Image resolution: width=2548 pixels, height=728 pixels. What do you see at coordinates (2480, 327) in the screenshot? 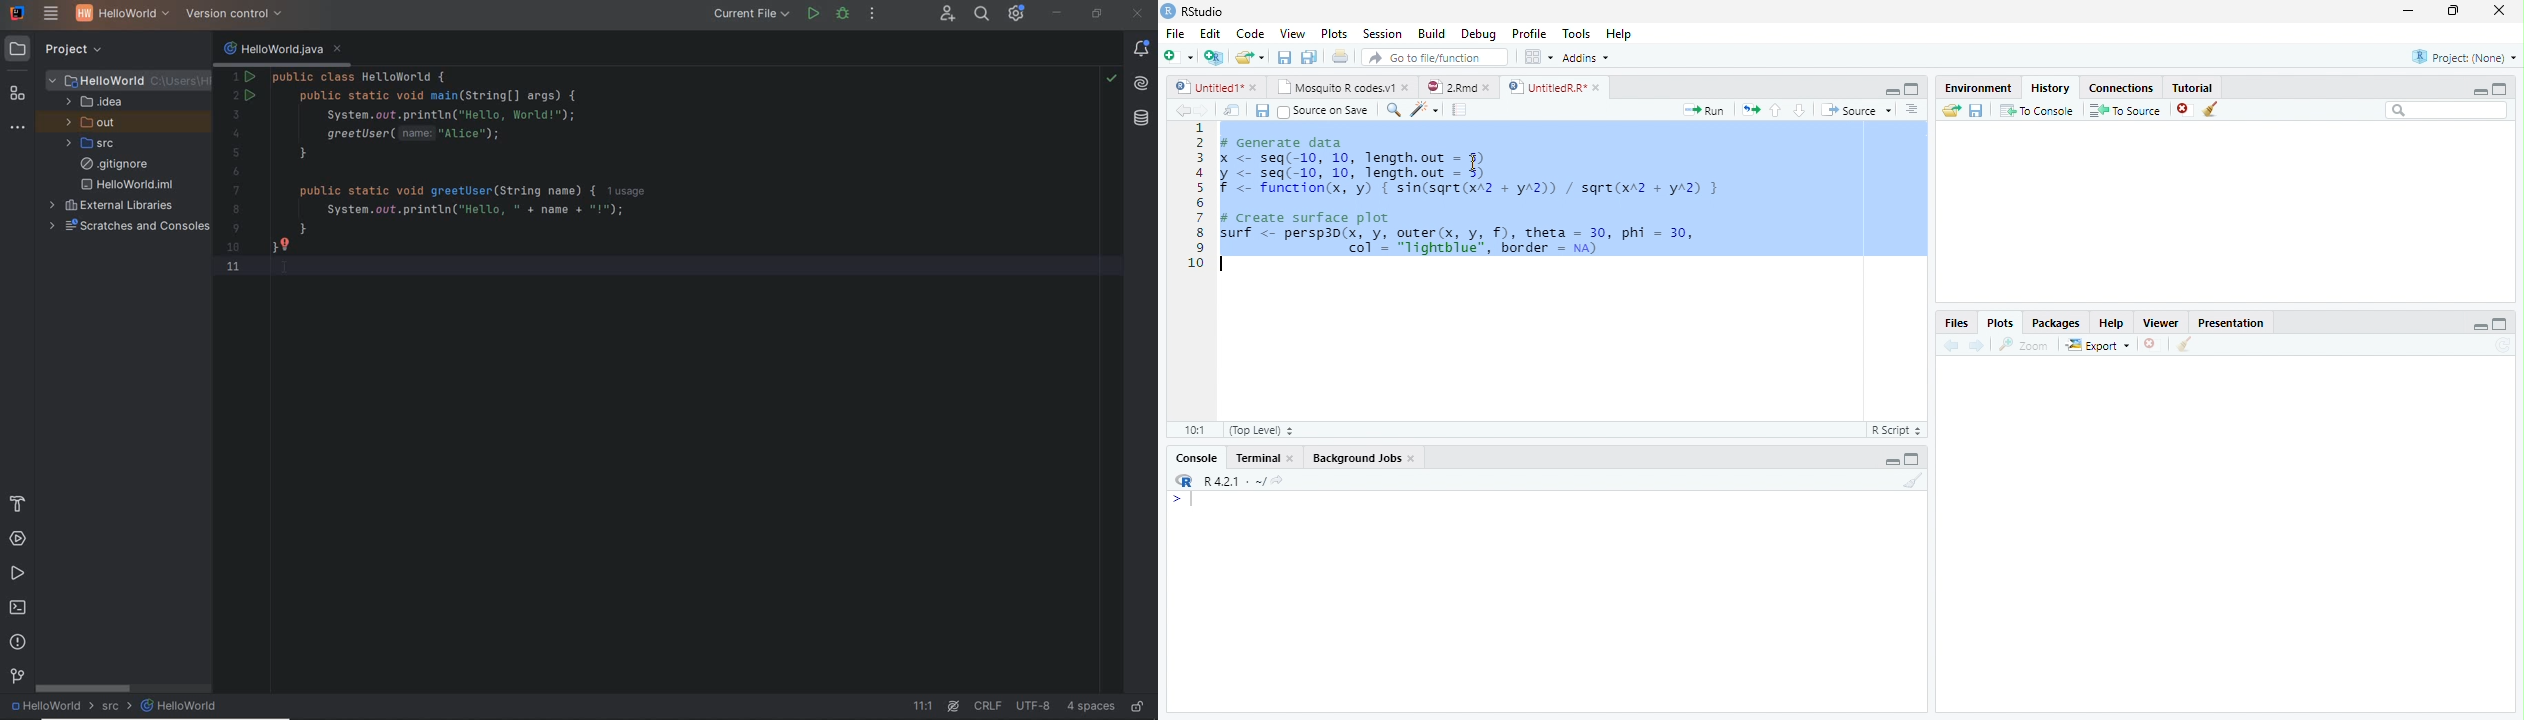
I see `minimize` at bounding box center [2480, 327].